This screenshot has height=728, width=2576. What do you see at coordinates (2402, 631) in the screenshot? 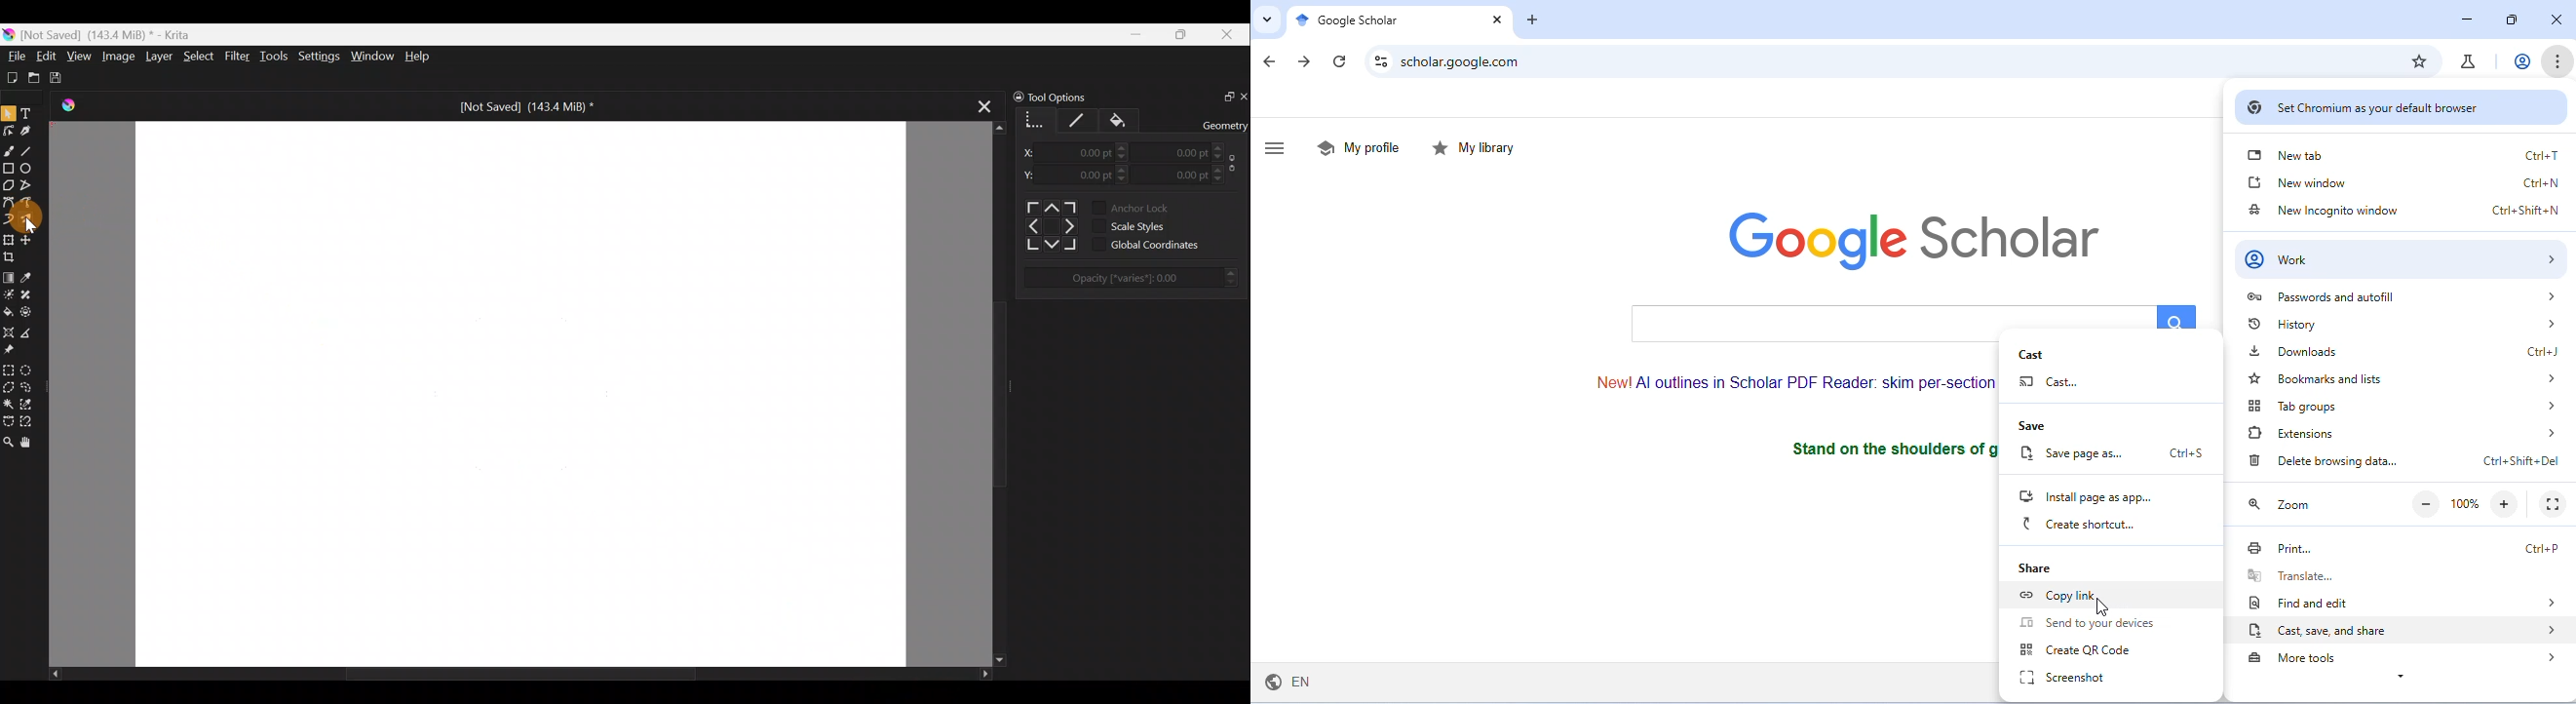
I see `cast, save and share` at bounding box center [2402, 631].